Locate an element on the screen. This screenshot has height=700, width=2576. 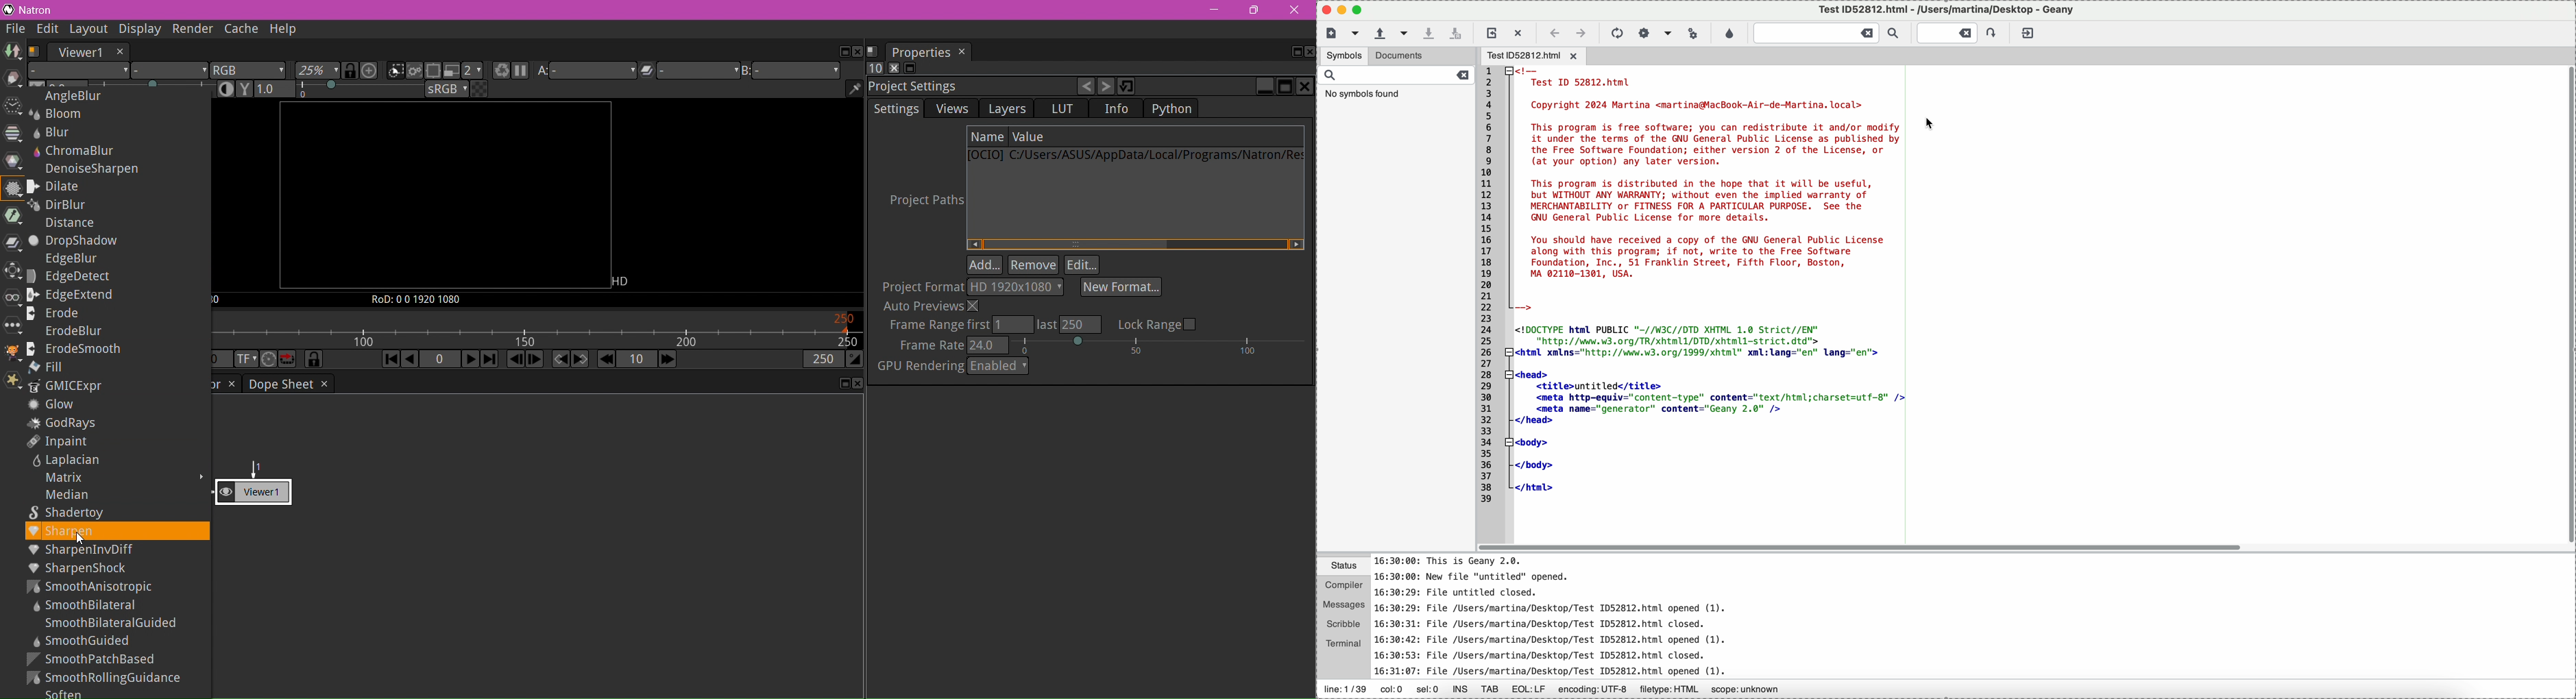
new file from template is located at coordinates (1355, 33).